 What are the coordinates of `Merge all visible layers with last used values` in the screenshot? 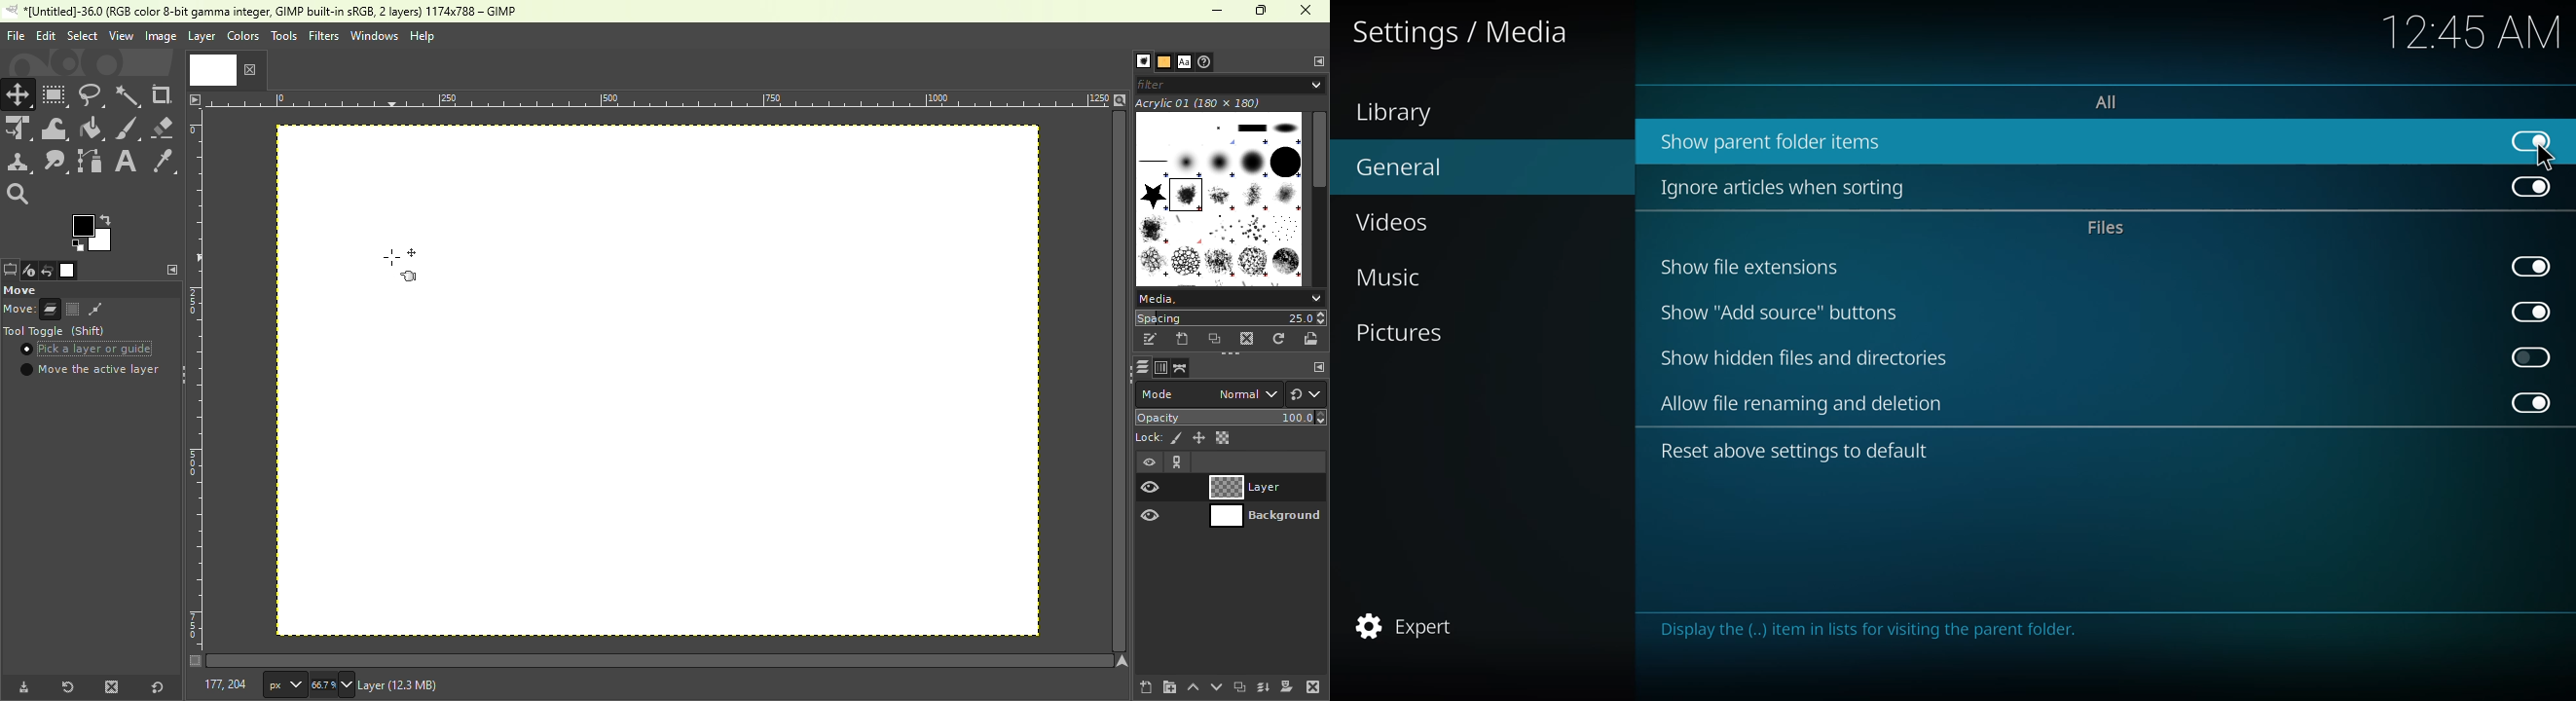 It's located at (1265, 687).